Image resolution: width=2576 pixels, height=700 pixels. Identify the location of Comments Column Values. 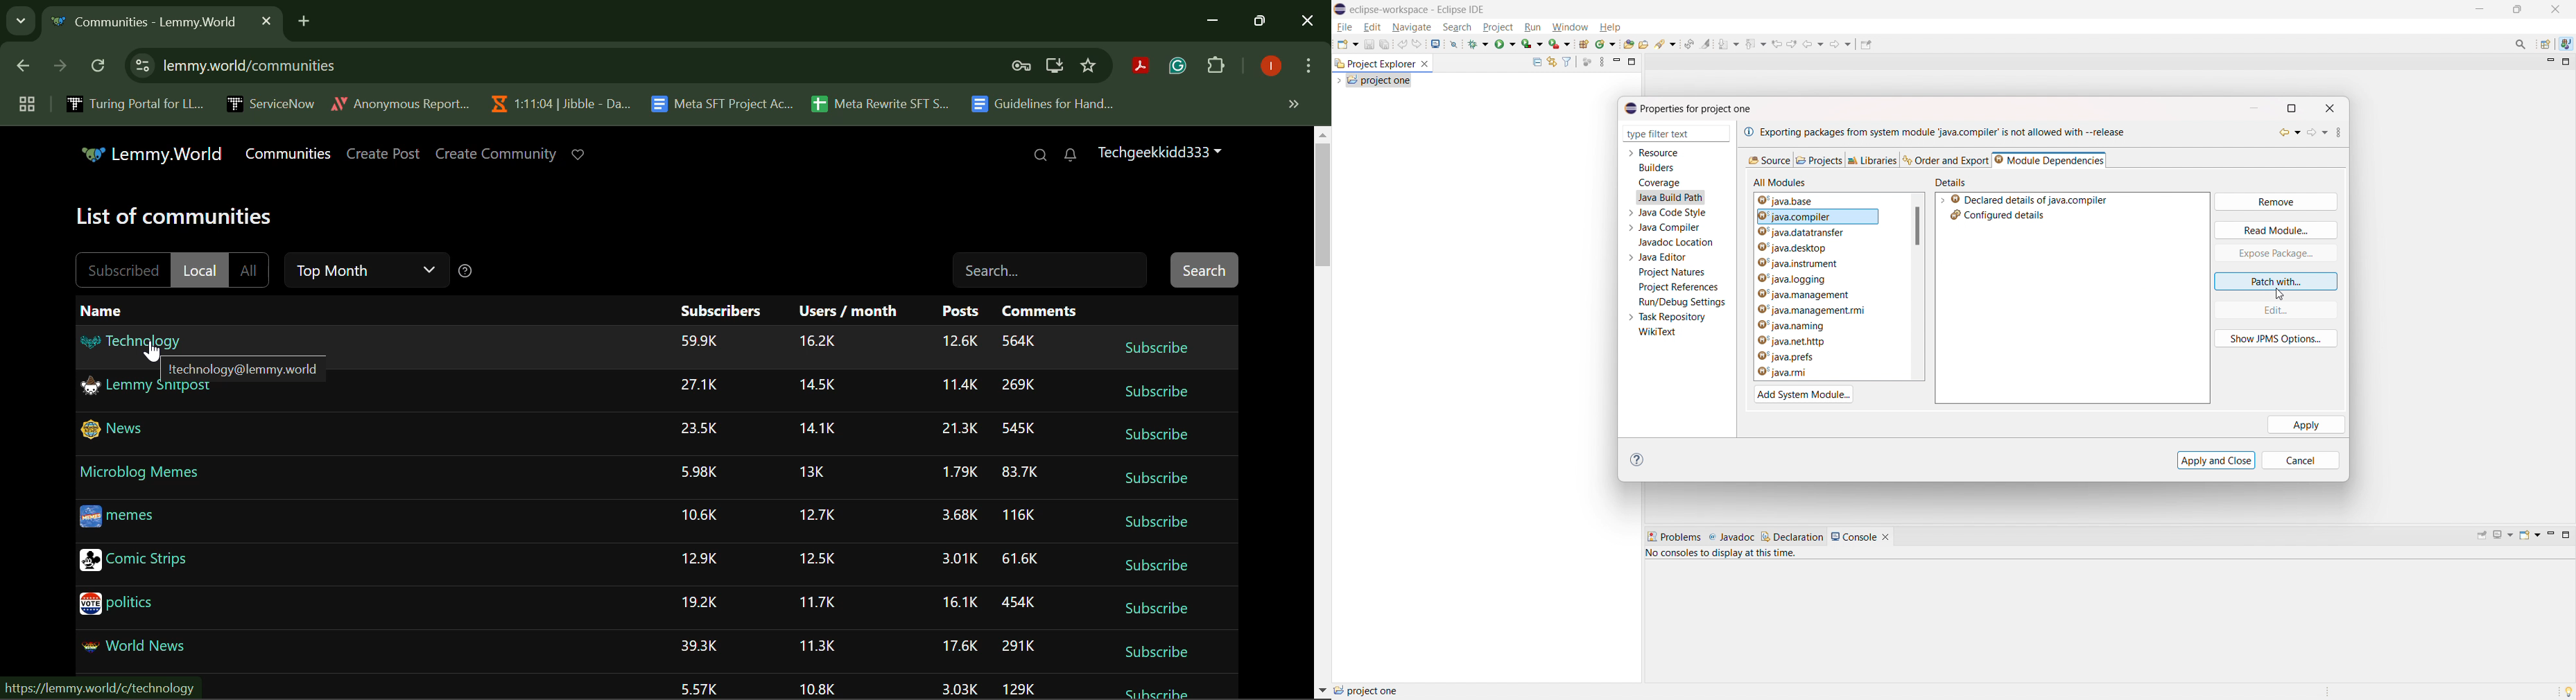
(1020, 511).